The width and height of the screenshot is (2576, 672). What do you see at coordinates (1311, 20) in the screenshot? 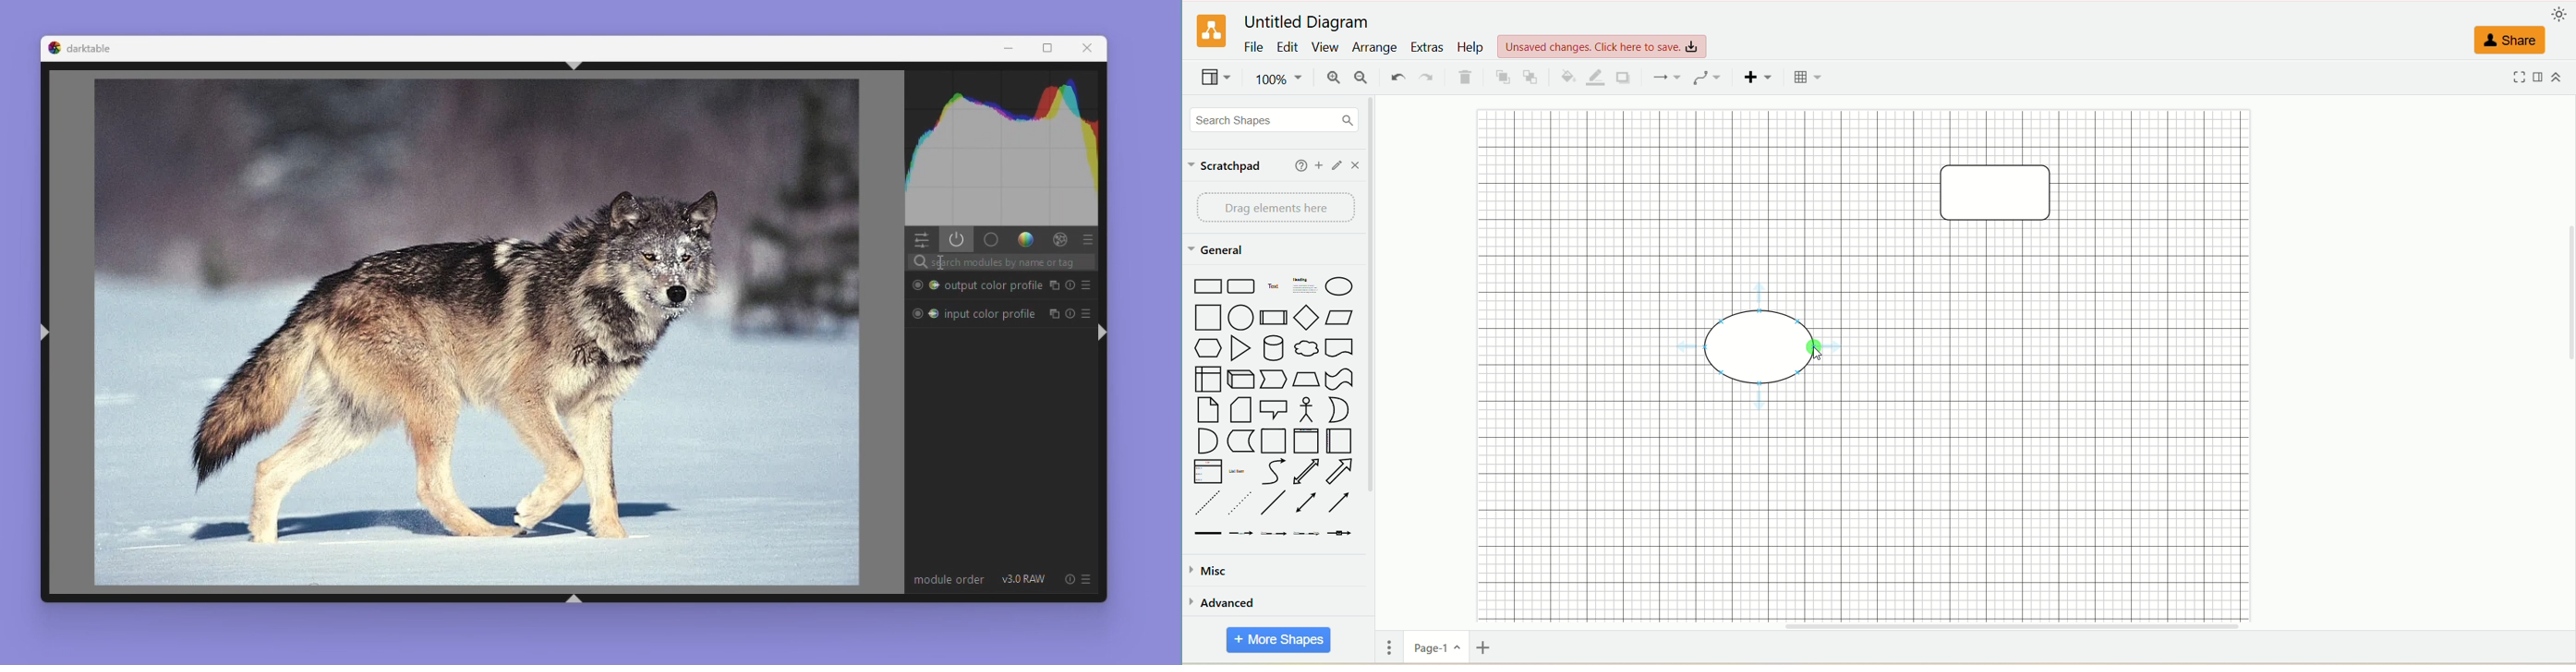
I see `title` at bounding box center [1311, 20].